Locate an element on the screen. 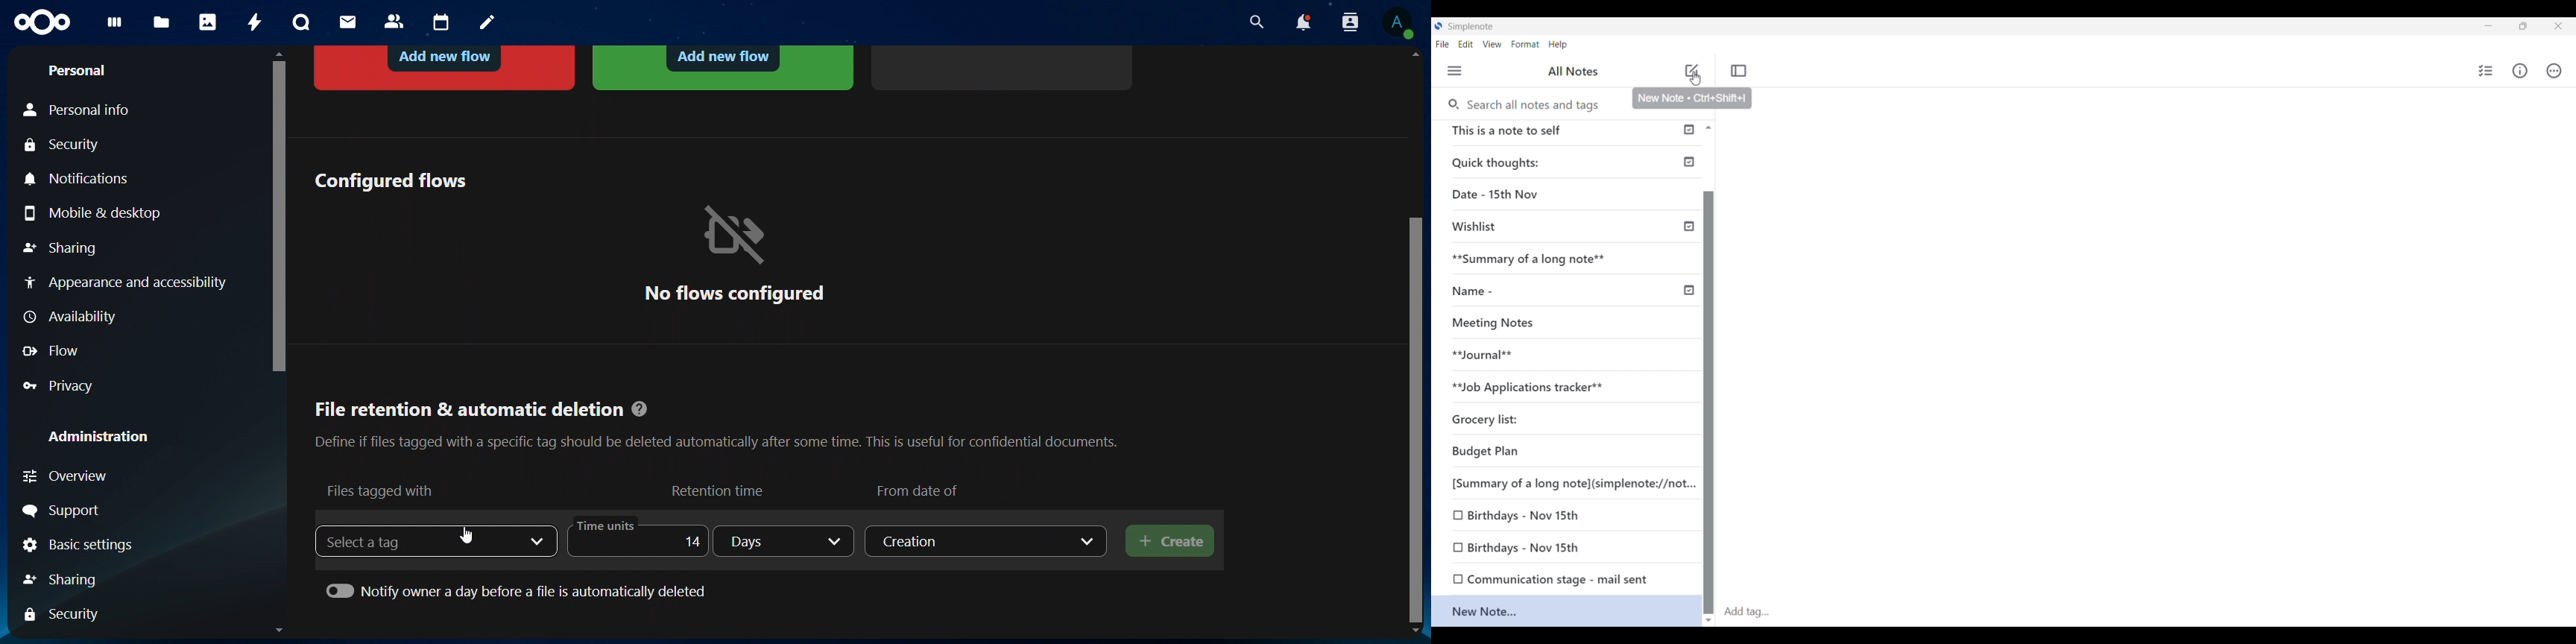  appearance and accessibility is located at coordinates (124, 282).